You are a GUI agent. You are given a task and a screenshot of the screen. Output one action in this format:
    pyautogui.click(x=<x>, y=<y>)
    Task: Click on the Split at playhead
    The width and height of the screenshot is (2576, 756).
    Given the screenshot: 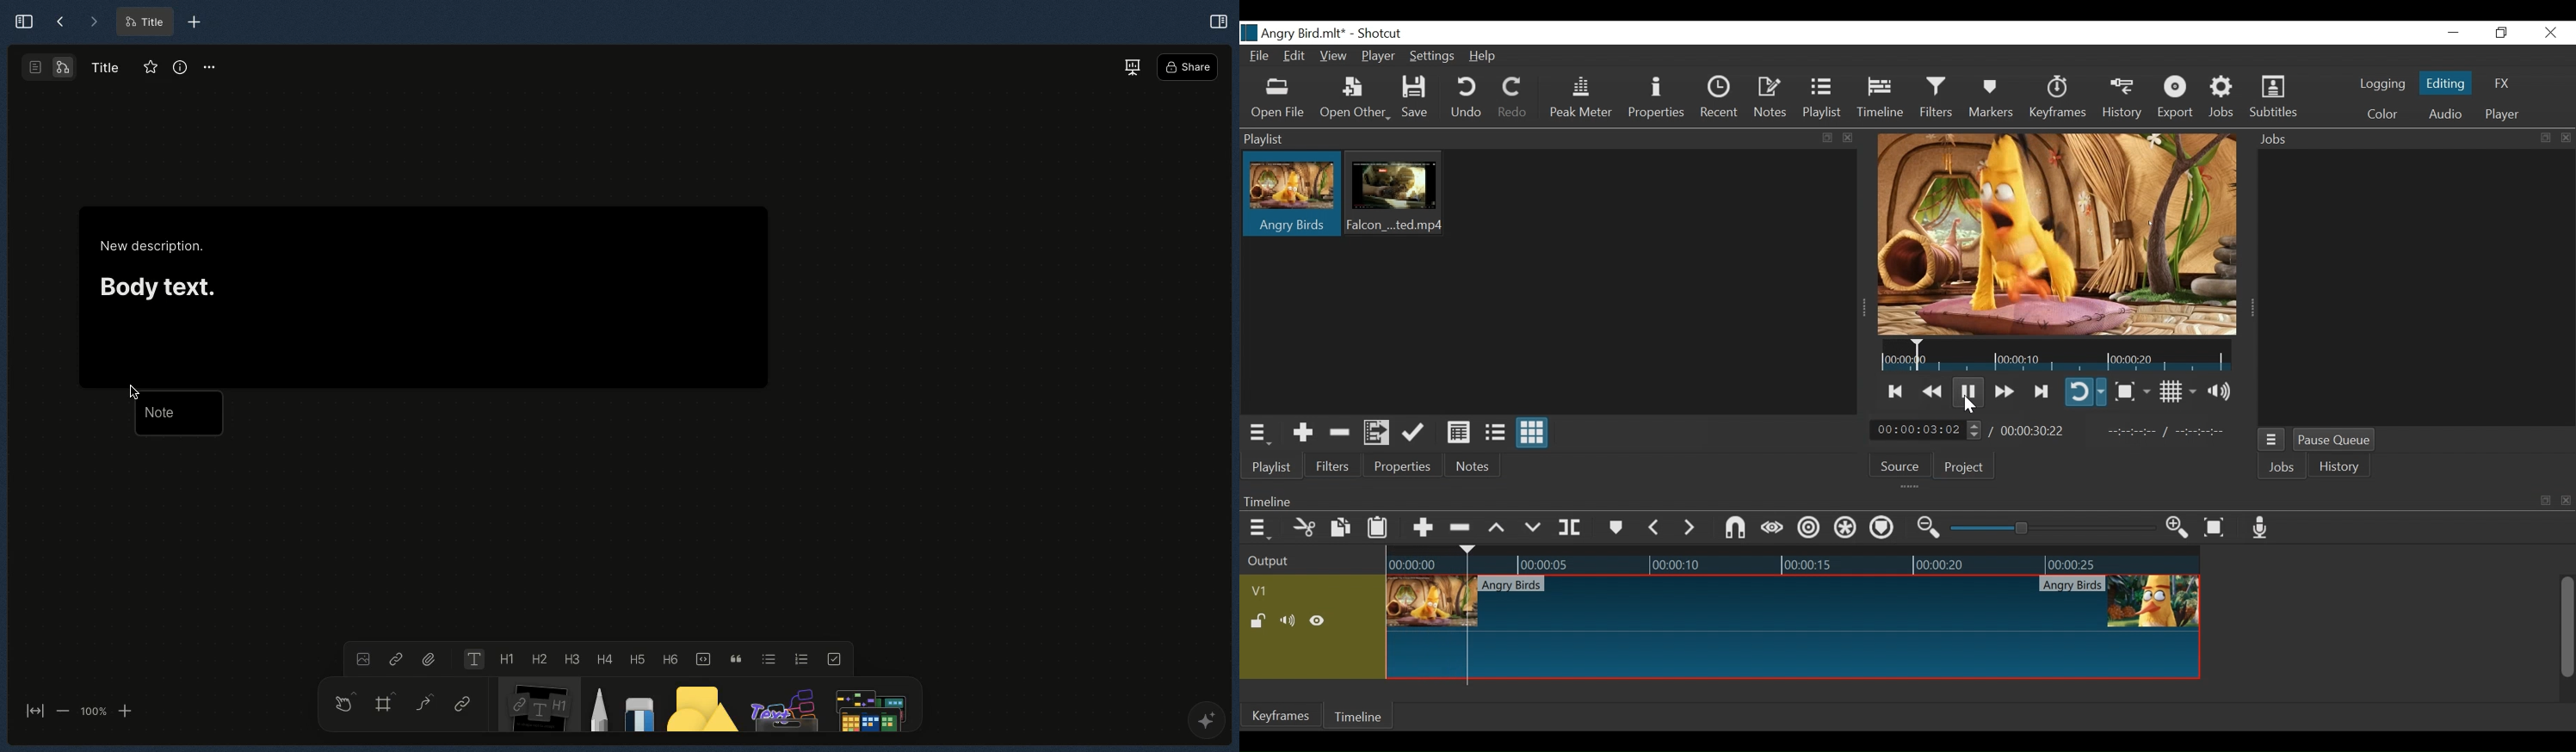 What is the action you would take?
    pyautogui.click(x=1576, y=528)
    